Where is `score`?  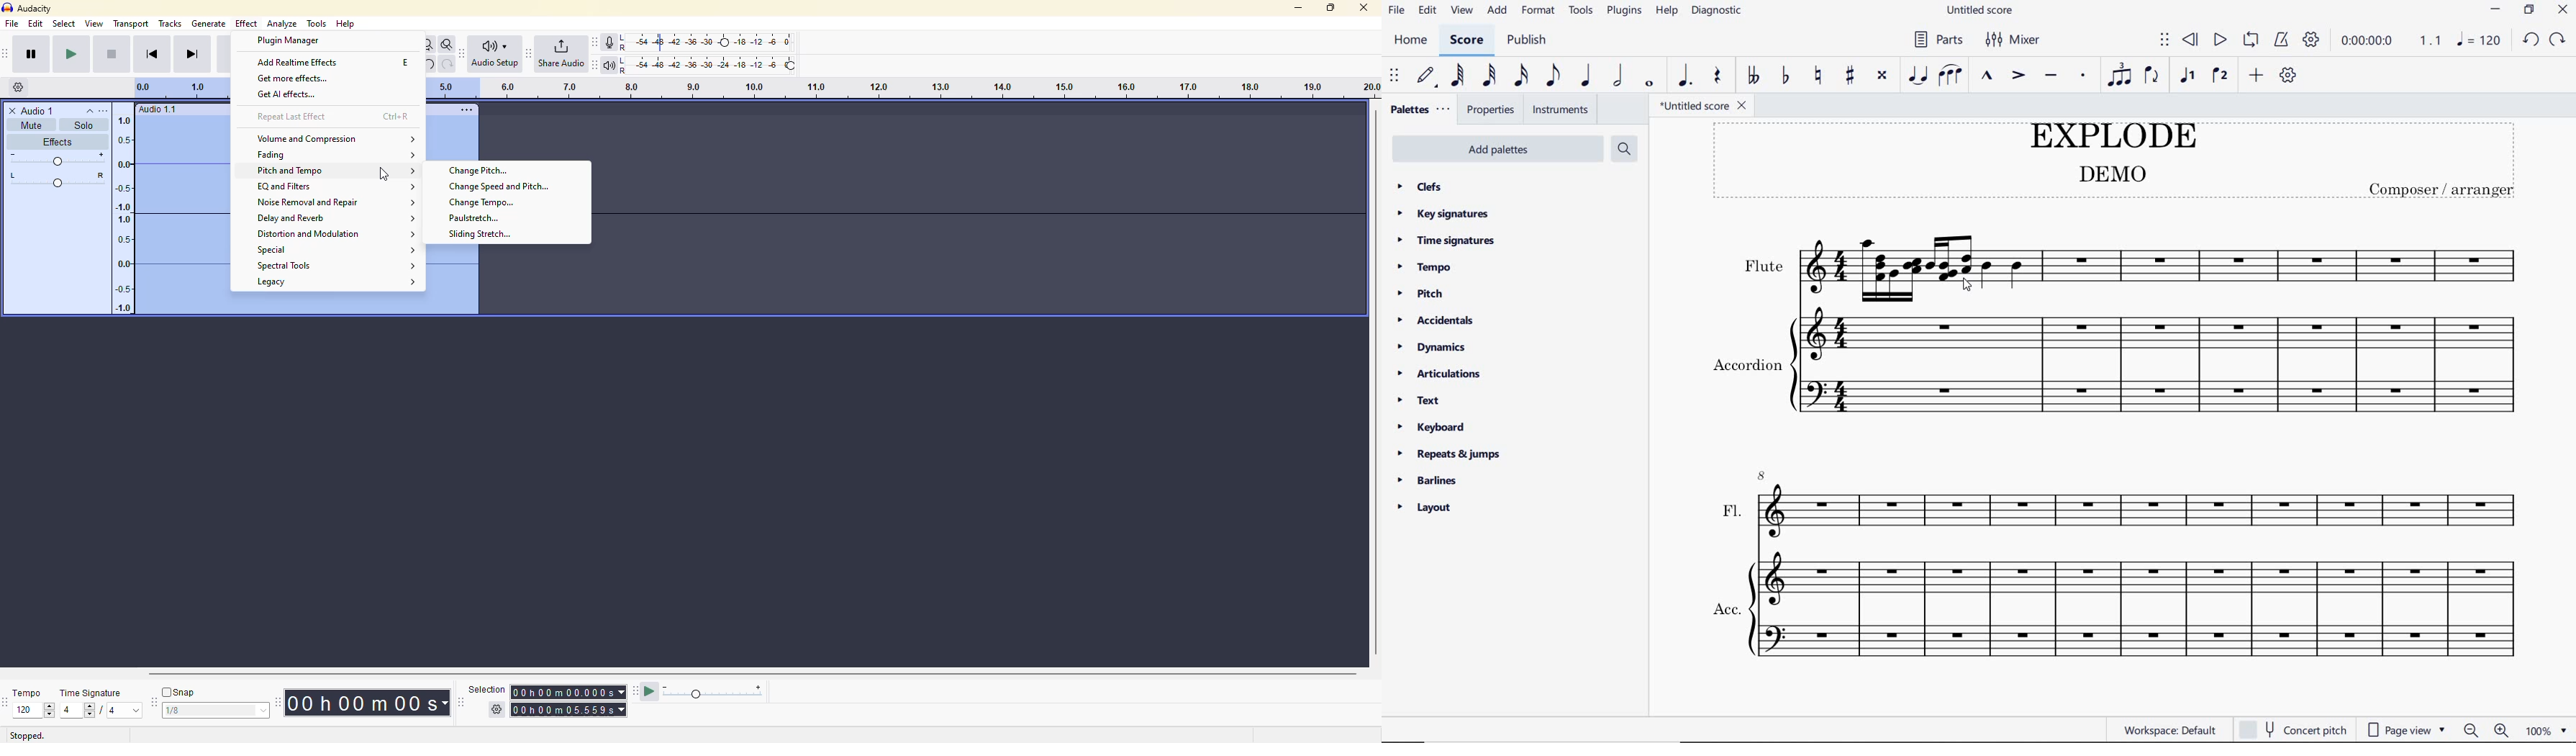 score is located at coordinates (1467, 41).